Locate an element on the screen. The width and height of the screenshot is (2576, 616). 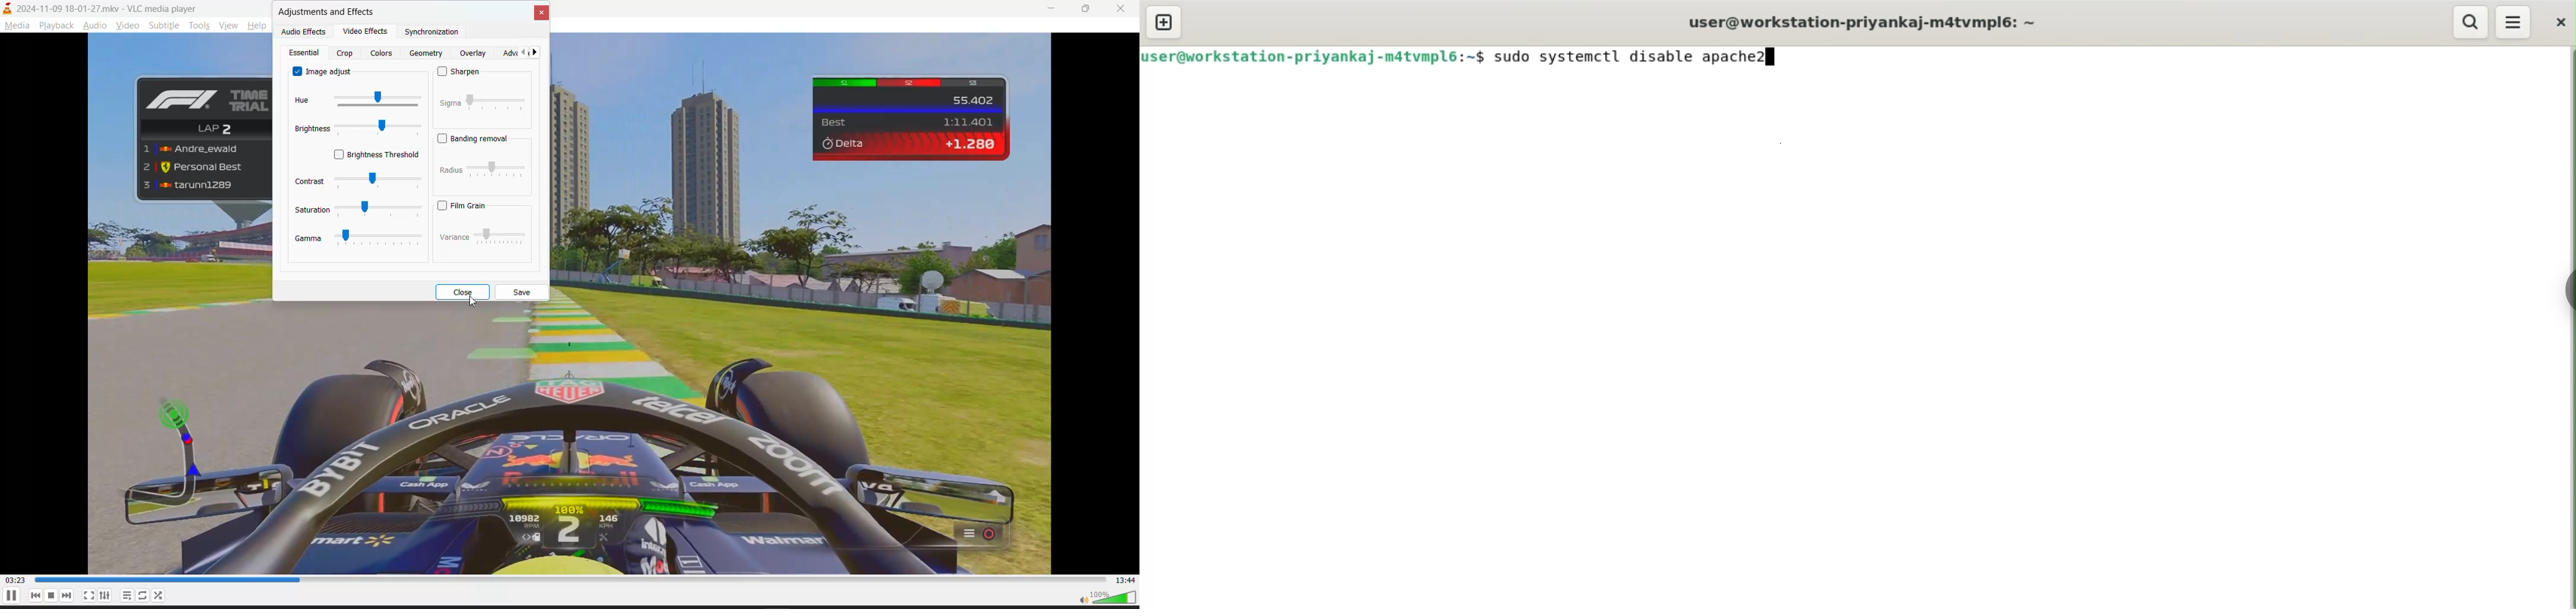
colors is located at coordinates (384, 53).